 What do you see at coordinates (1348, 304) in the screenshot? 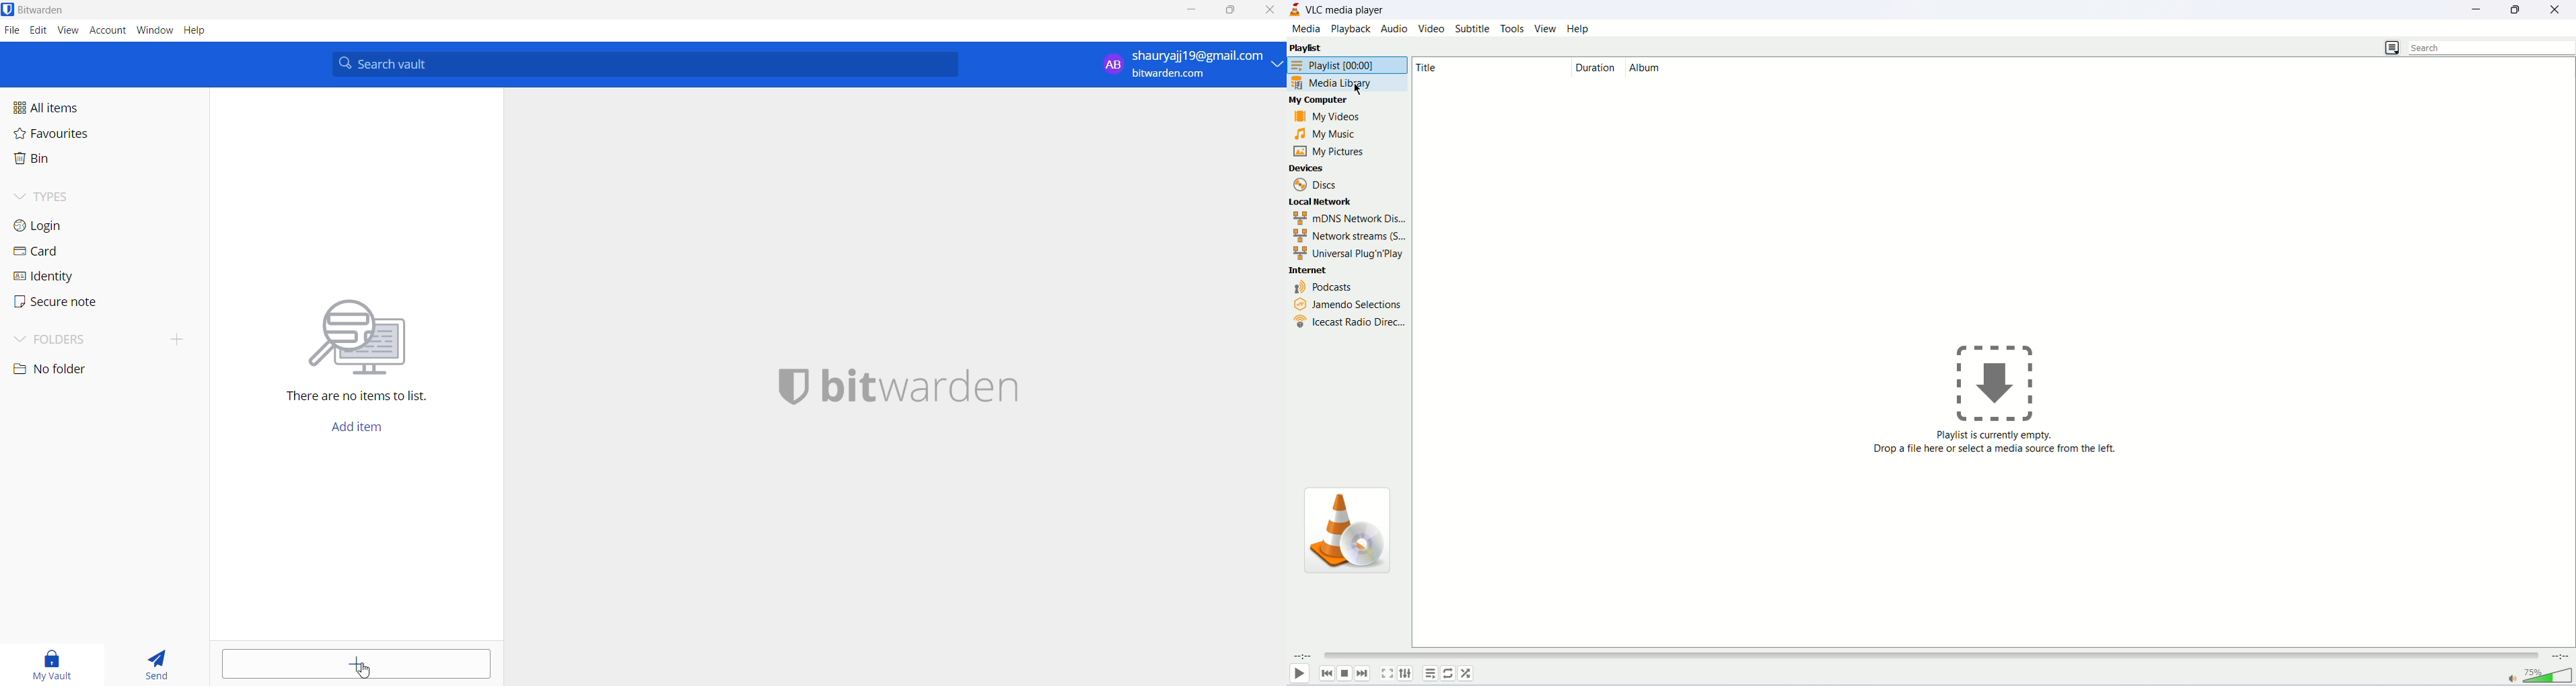
I see `jamendo selection` at bounding box center [1348, 304].